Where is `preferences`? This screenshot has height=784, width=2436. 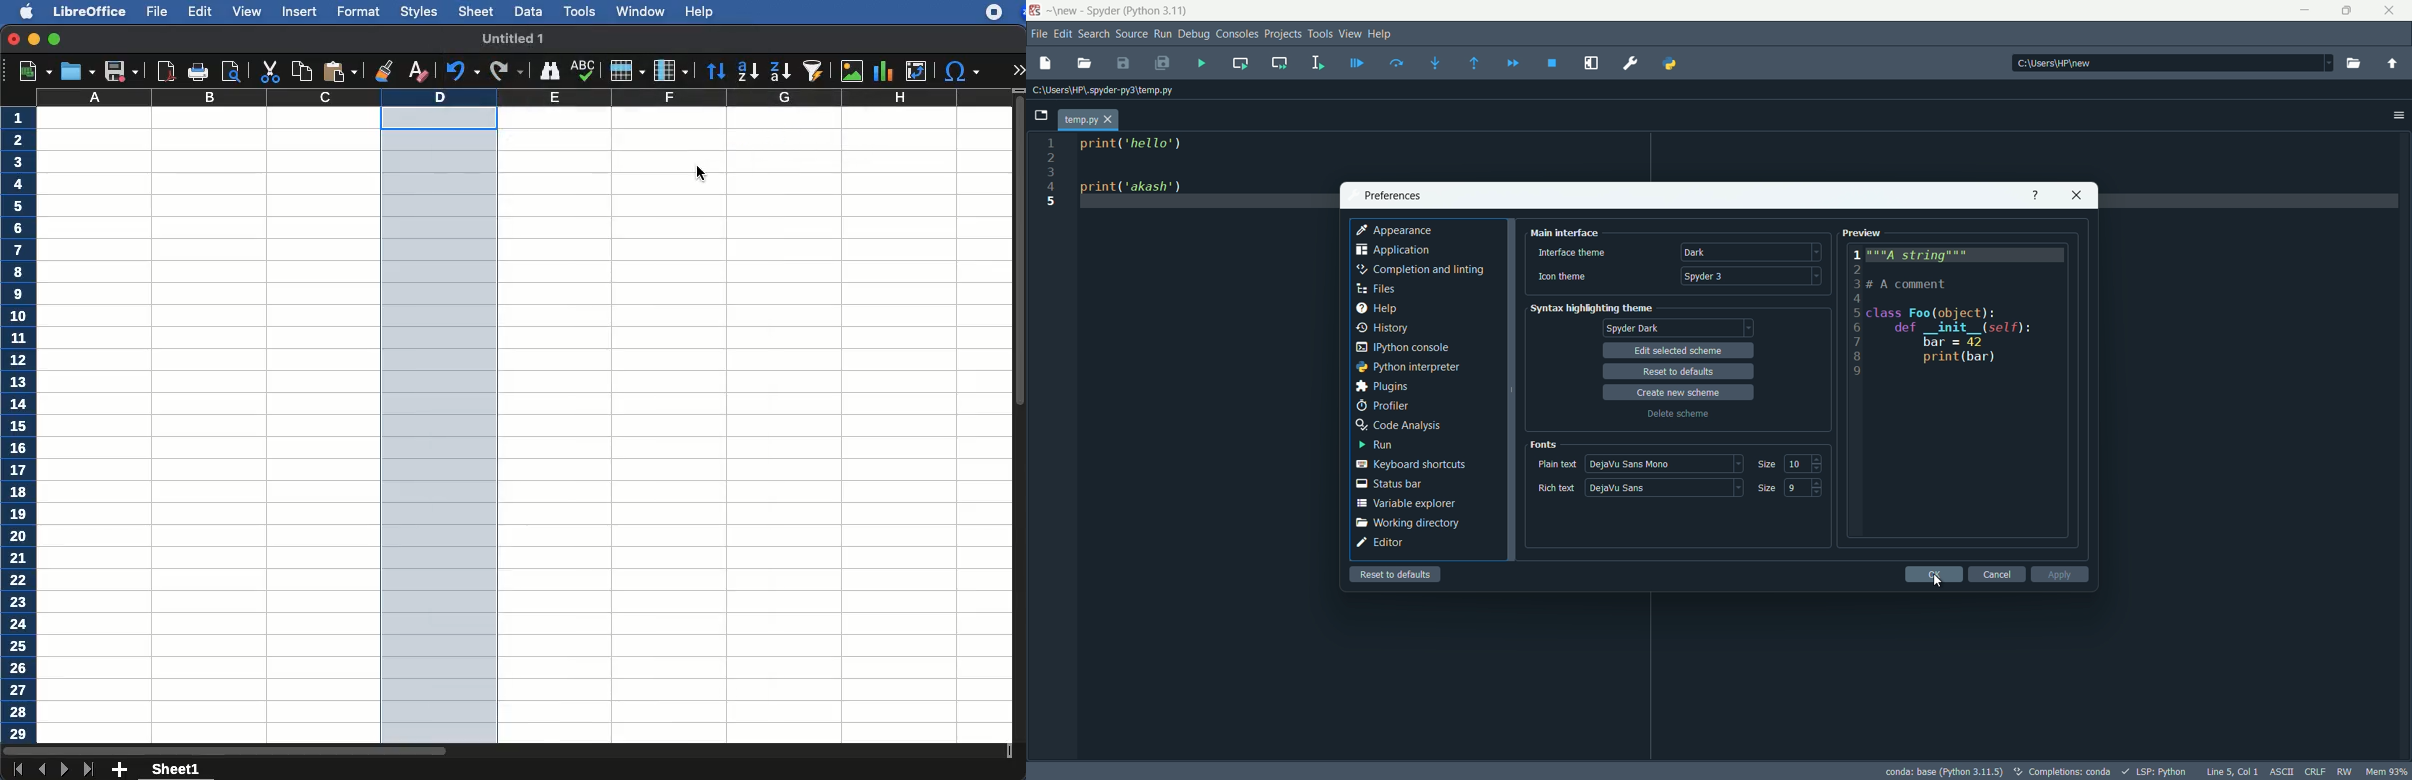
preferences is located at coordinates (1630, 61).